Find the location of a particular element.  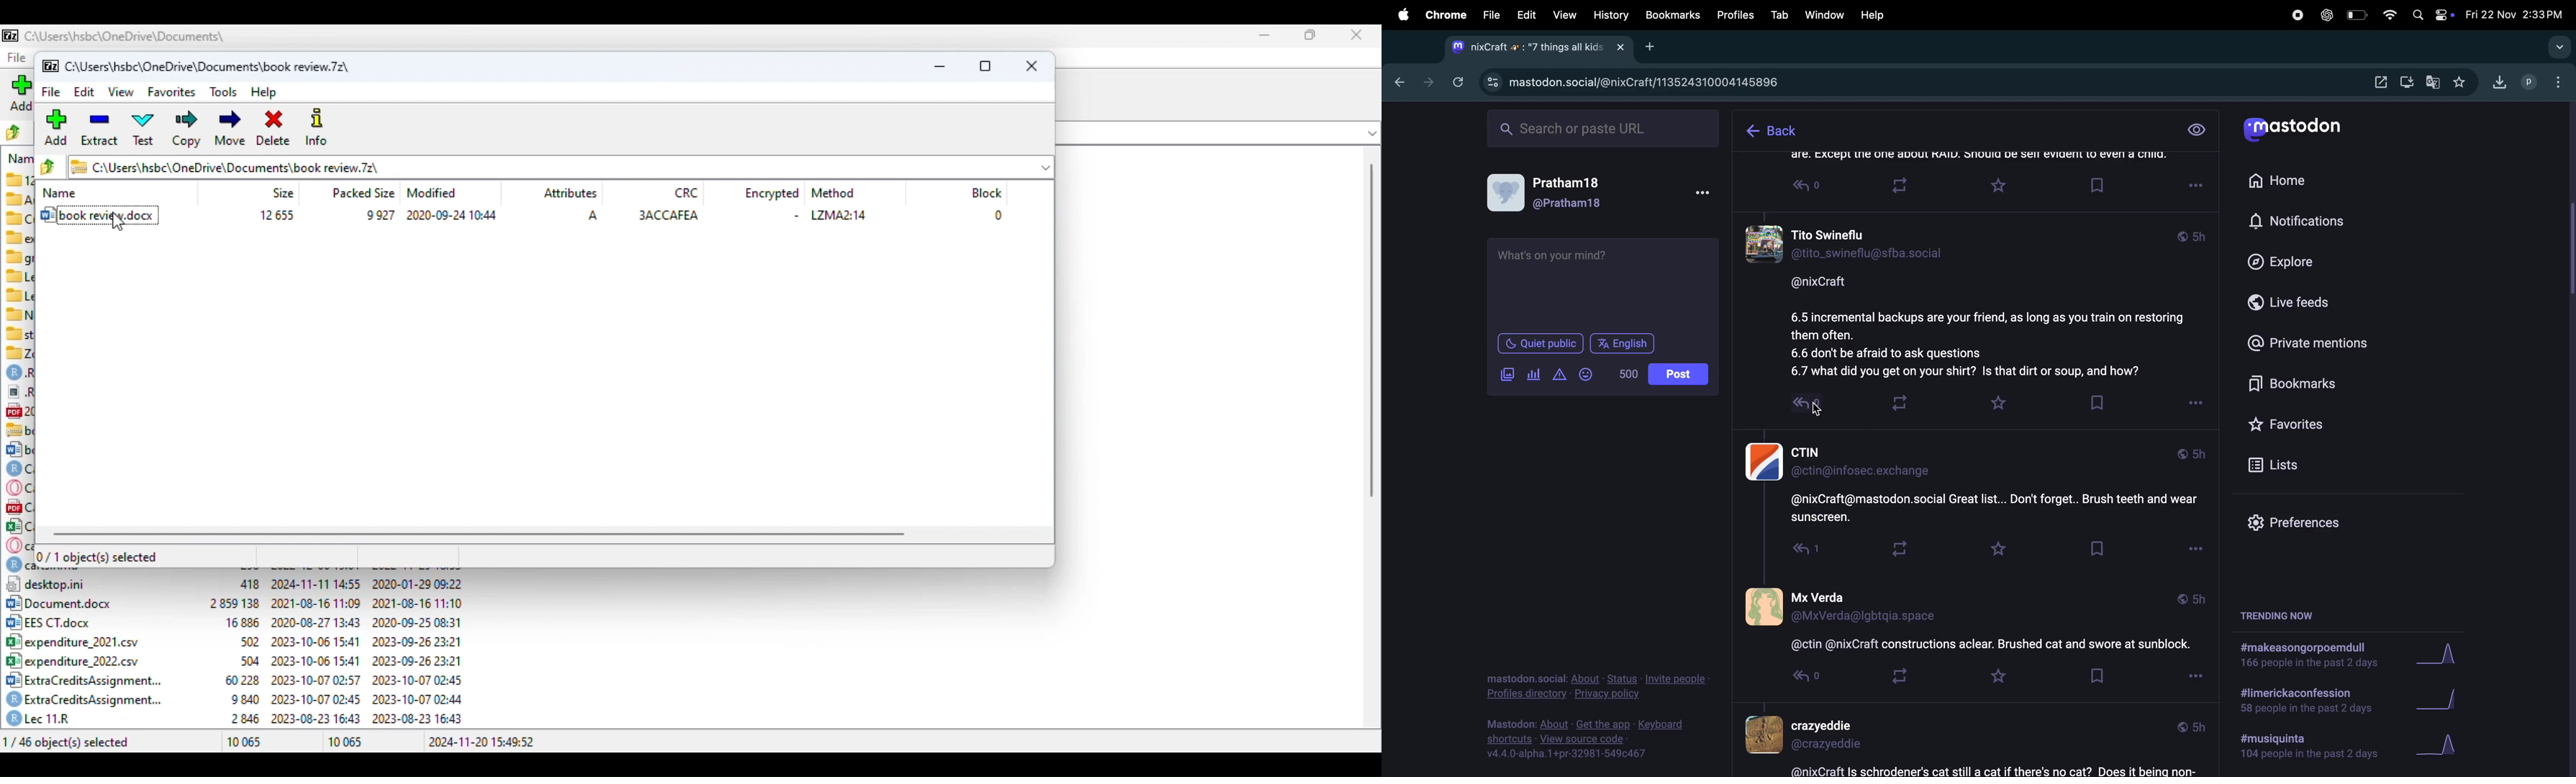

polls is located at coordinates (1534, 372).